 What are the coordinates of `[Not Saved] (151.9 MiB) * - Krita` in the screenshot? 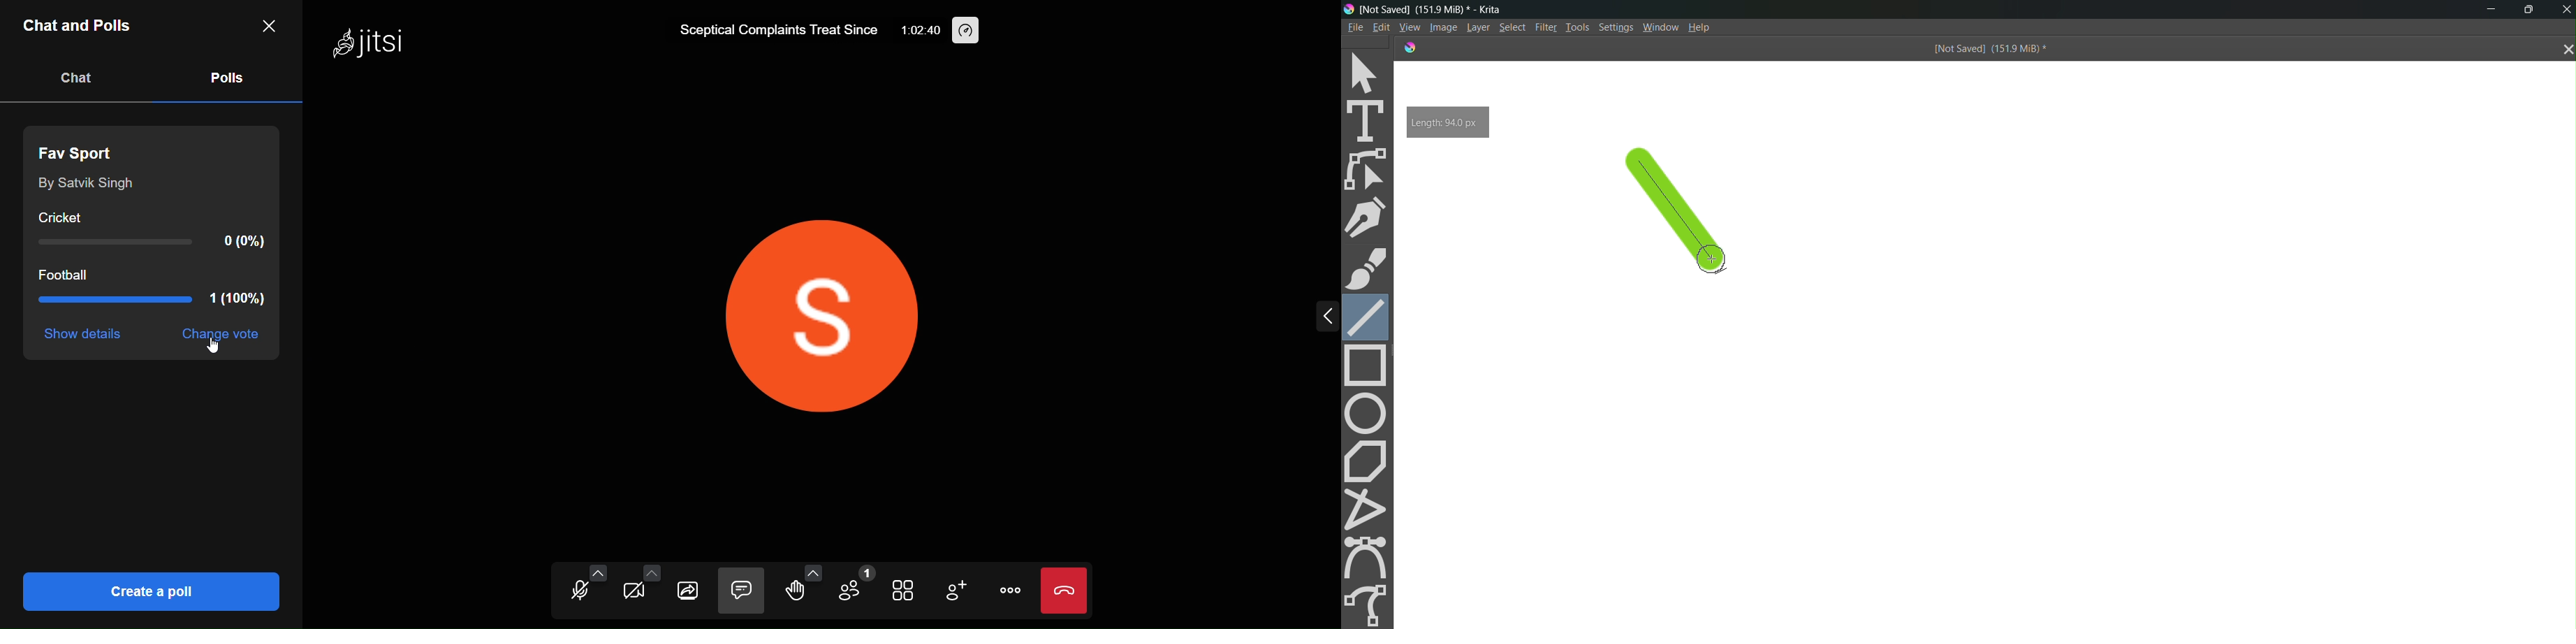 It's located at (1439, 9).